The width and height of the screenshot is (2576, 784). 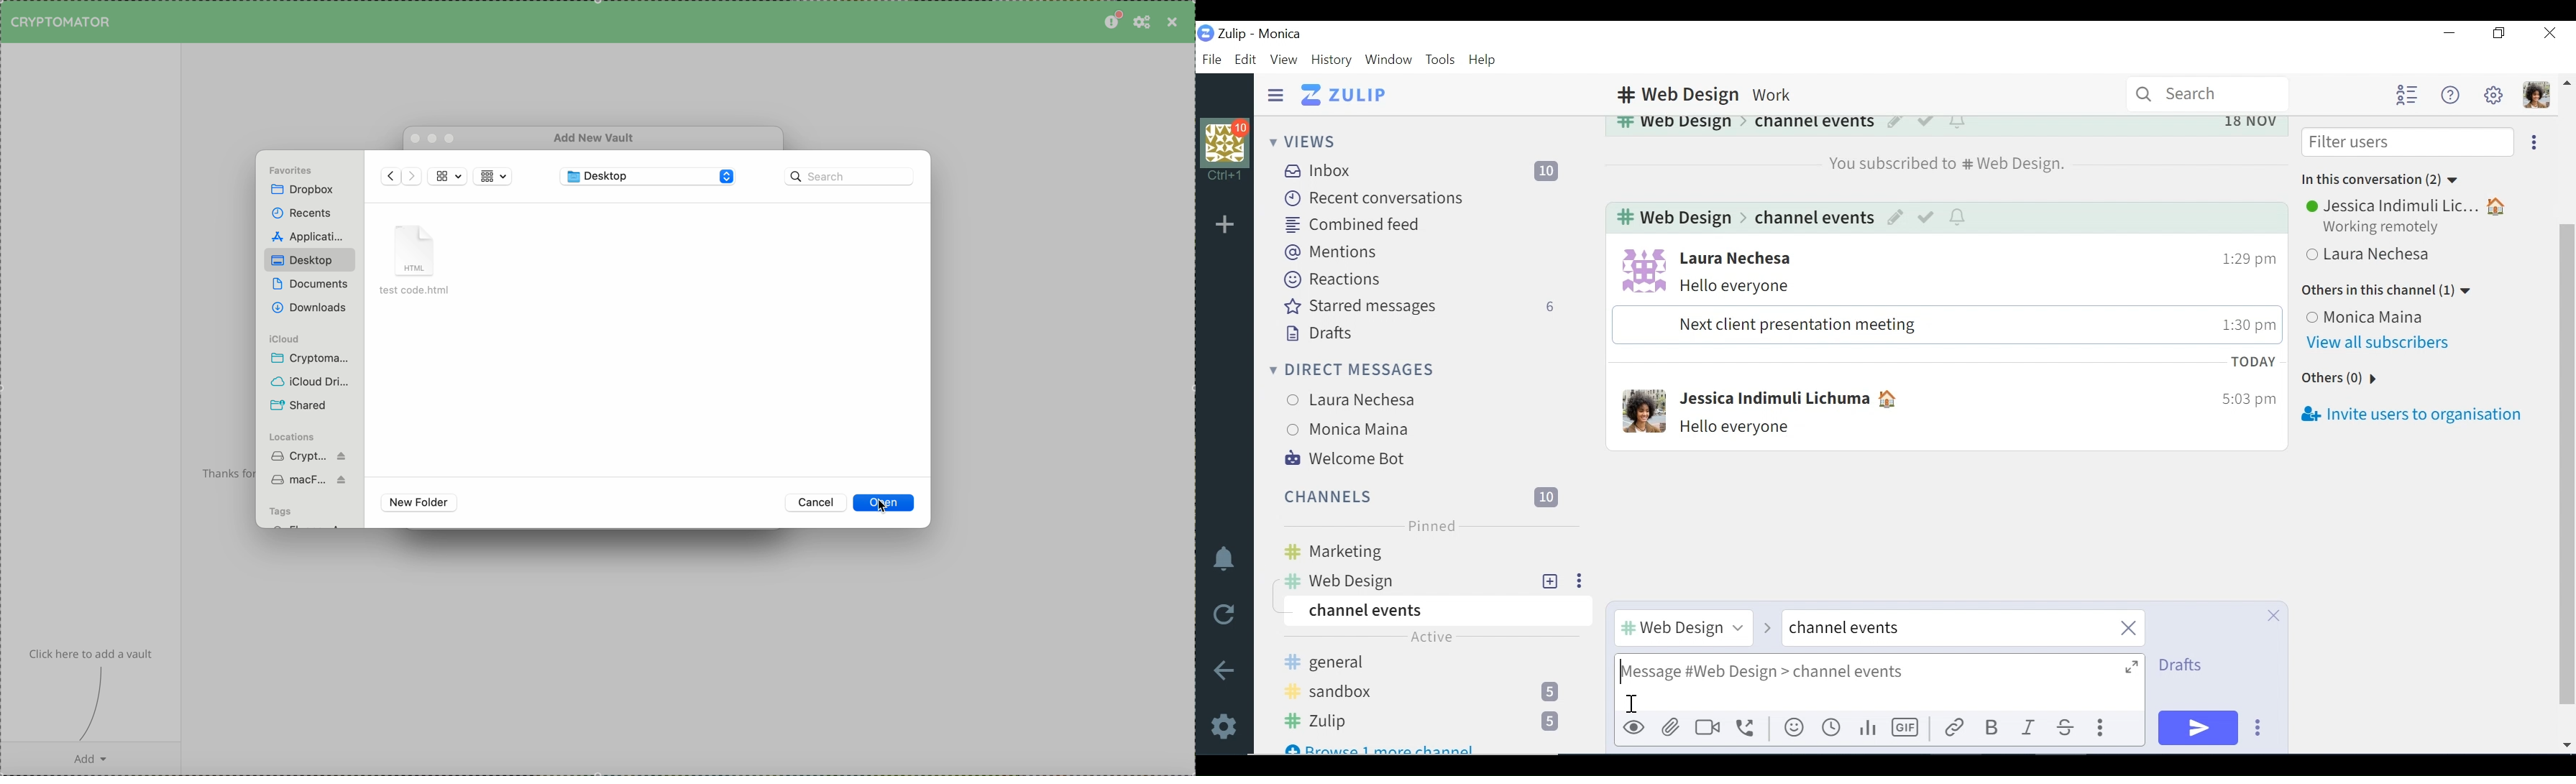 I want to click on notifications, so click(x=1954, y=216).